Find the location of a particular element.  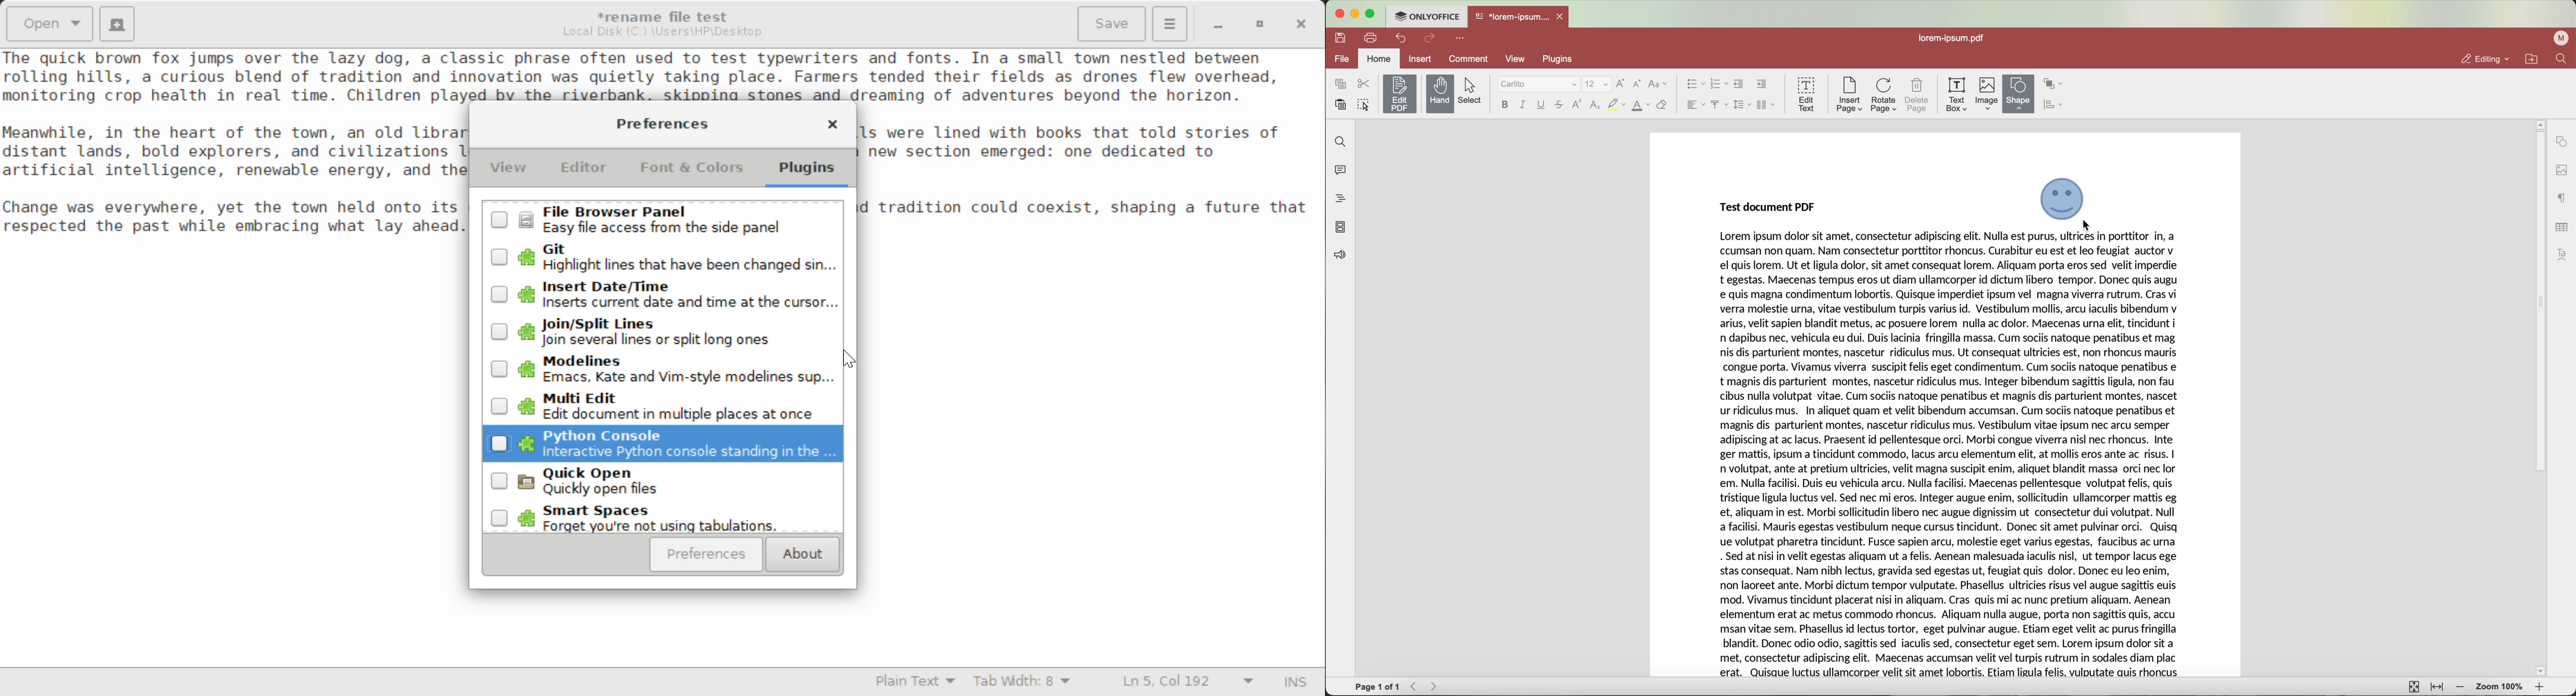

headings is located at coordinates (1340, 199).